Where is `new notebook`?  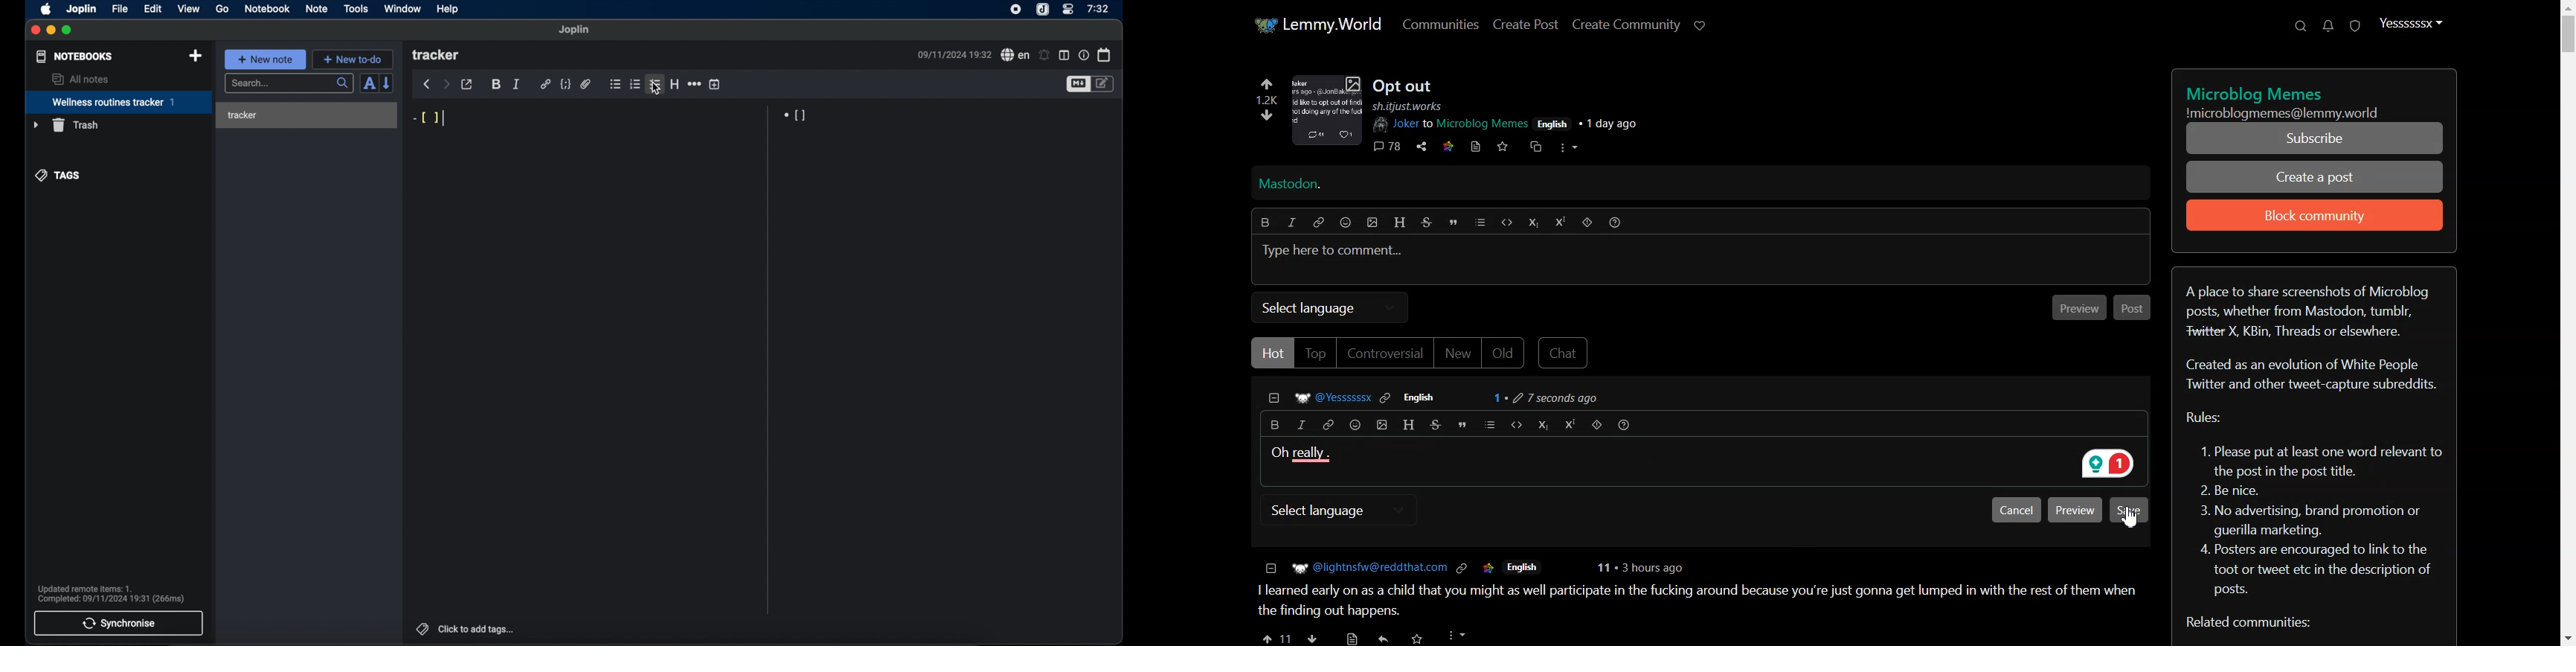 new notebook is located at coordinates (197, 56).